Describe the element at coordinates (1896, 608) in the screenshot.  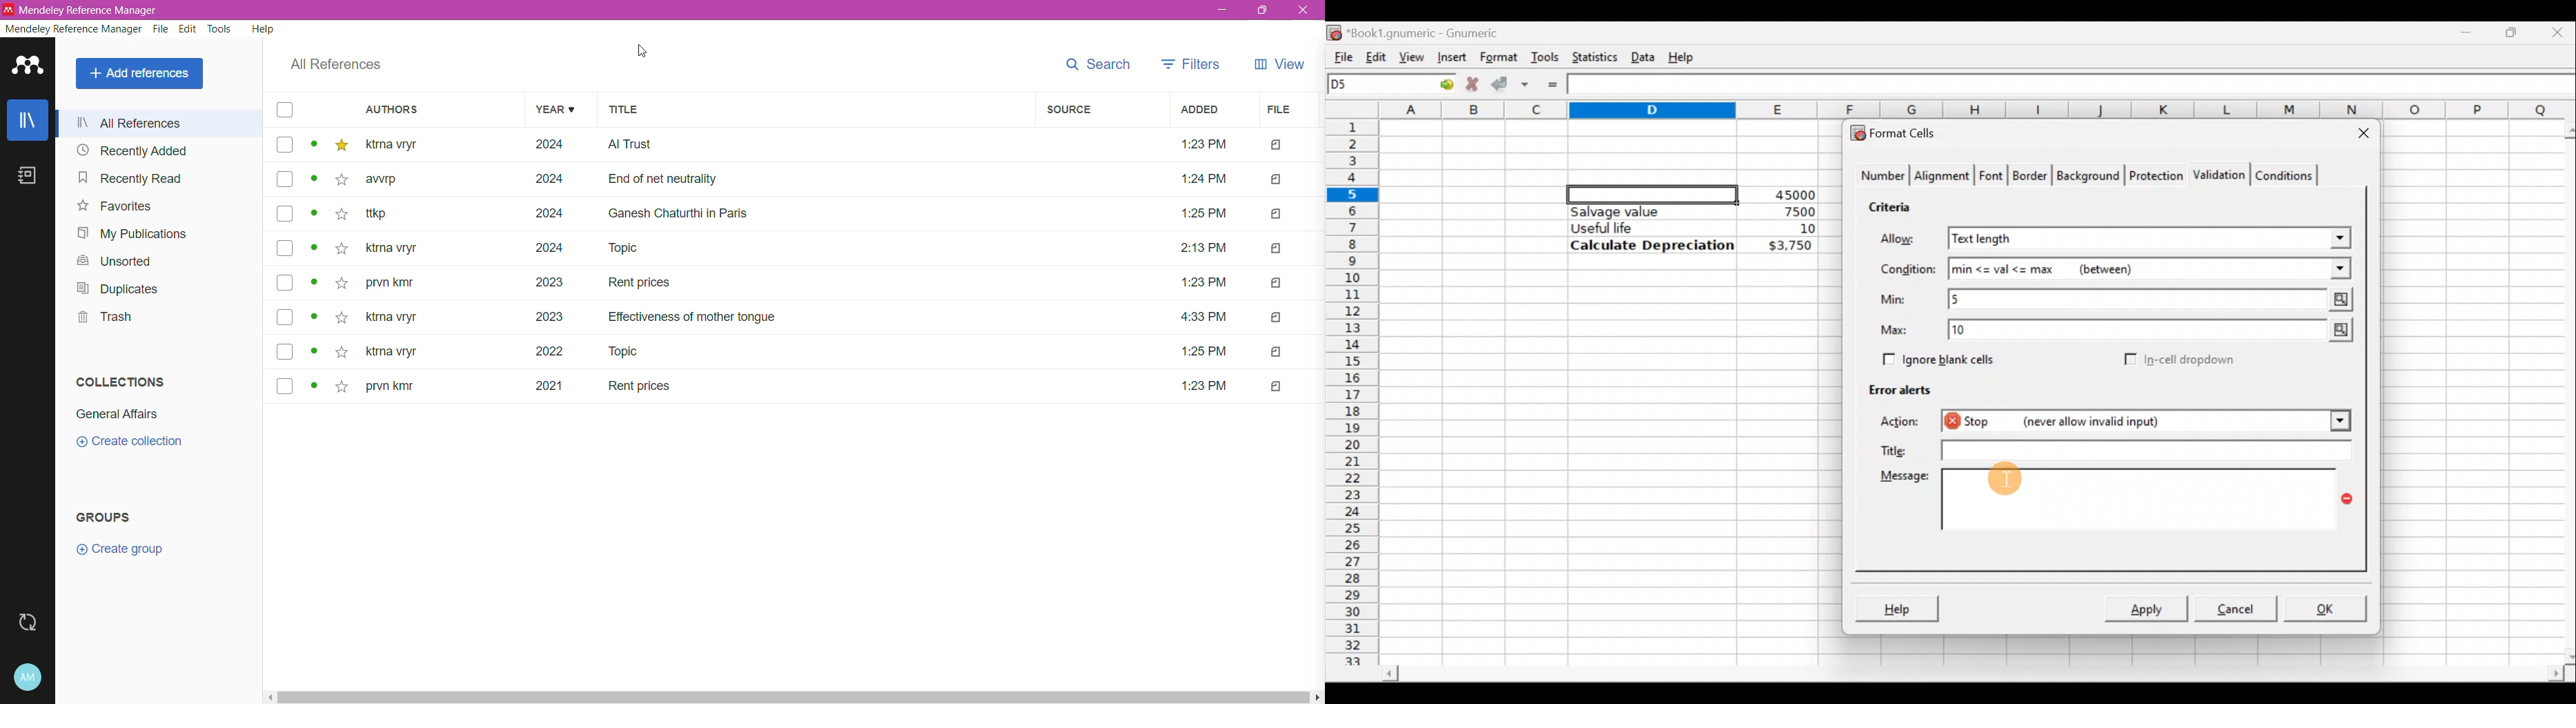
I see `Help` at that location.